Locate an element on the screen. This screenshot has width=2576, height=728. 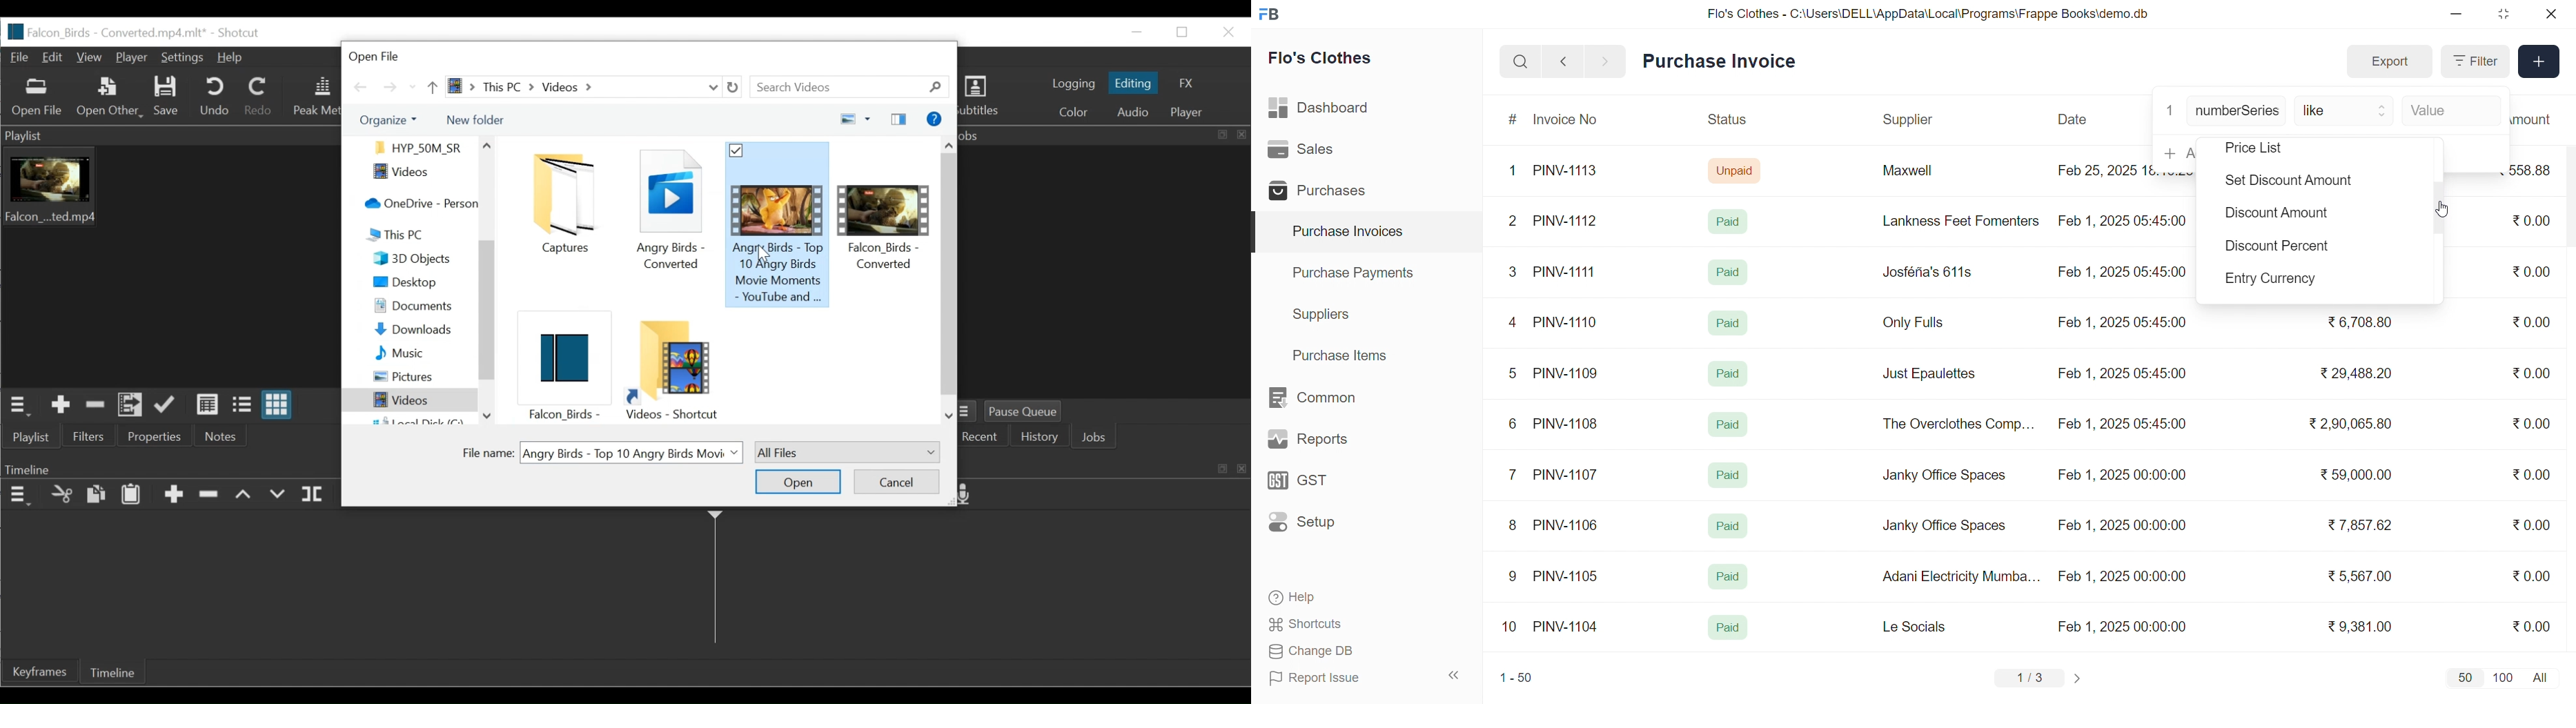
3 is located at coordinates (1513, 271).